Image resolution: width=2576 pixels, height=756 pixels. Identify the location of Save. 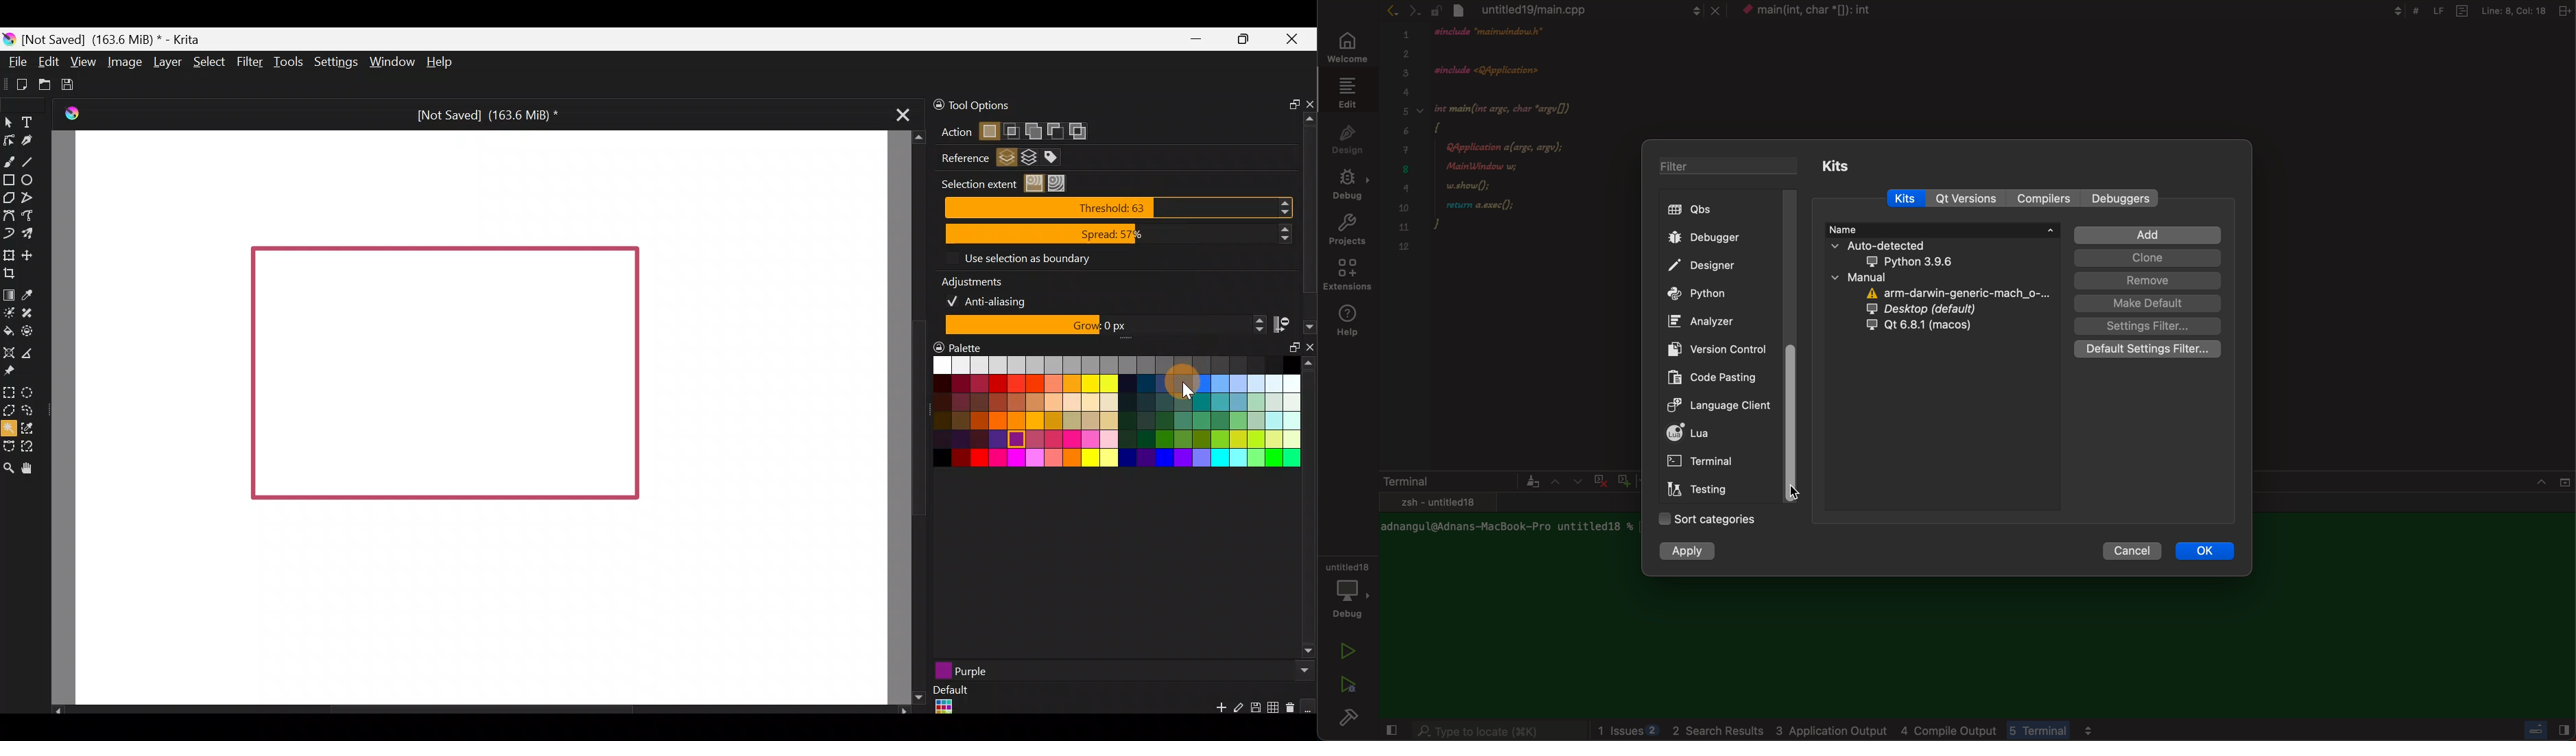
(72, 85).